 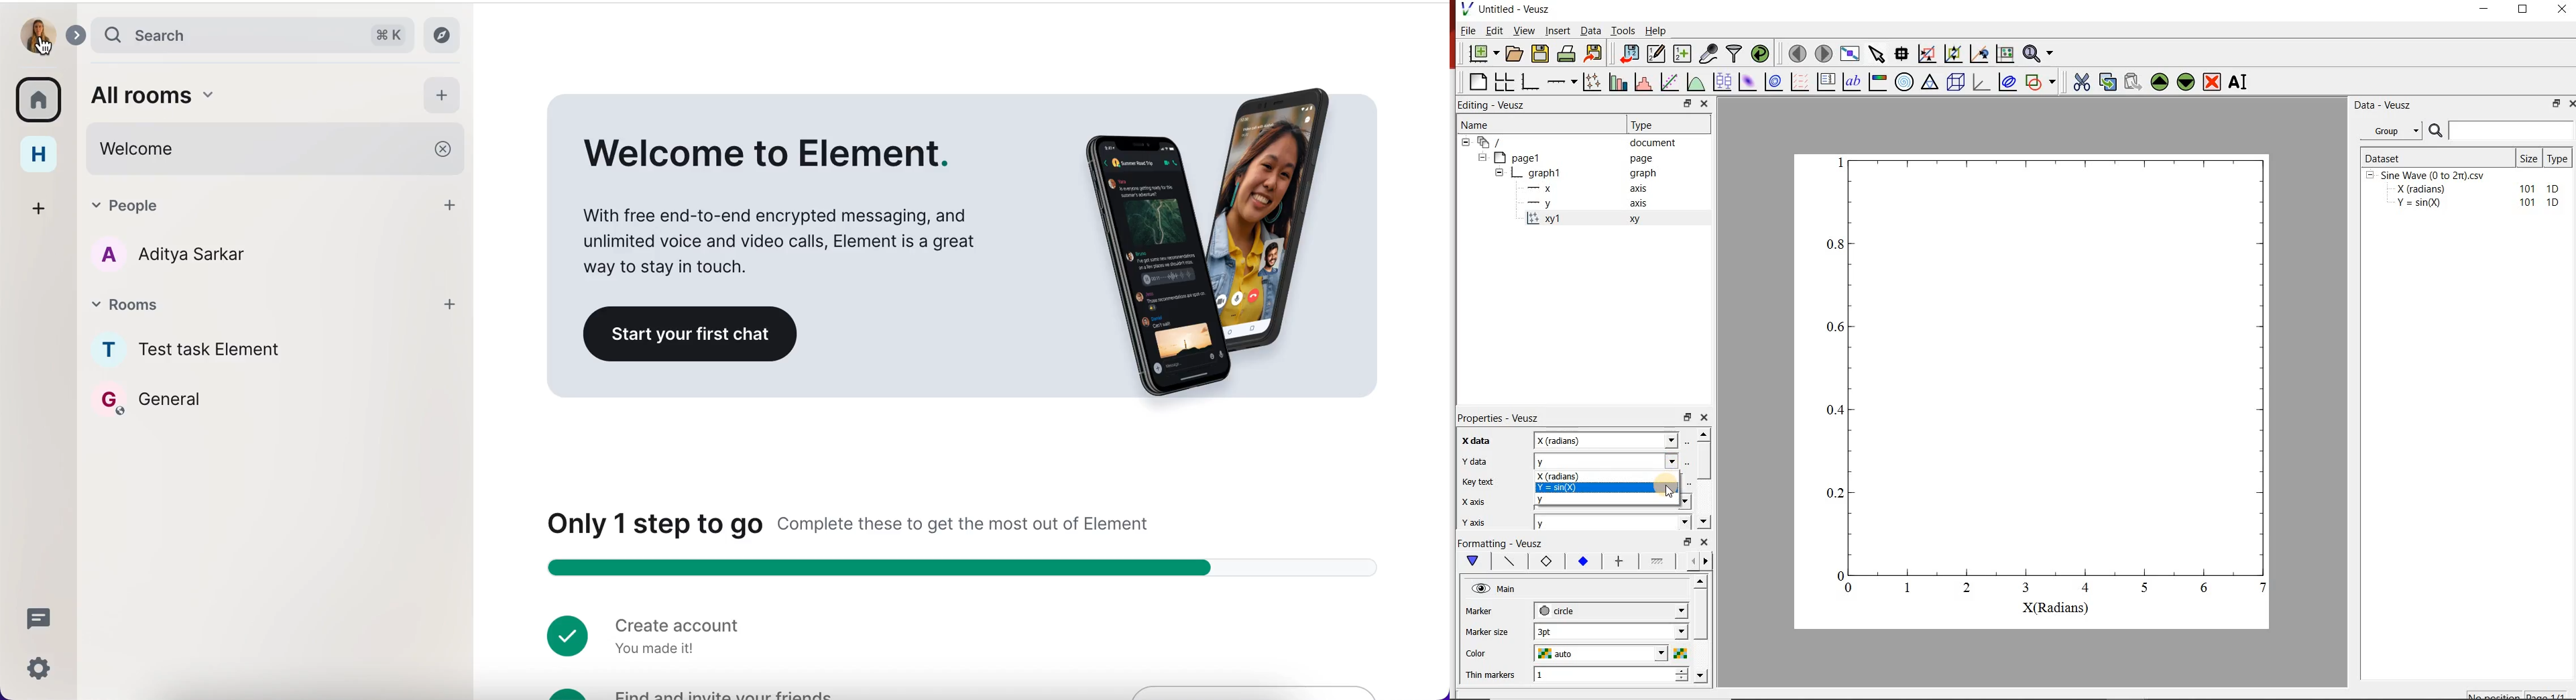 What do you see at coordinates (1824, 52) in the screenshot?
I see `go to next page` at bounding box center [1824, 52].